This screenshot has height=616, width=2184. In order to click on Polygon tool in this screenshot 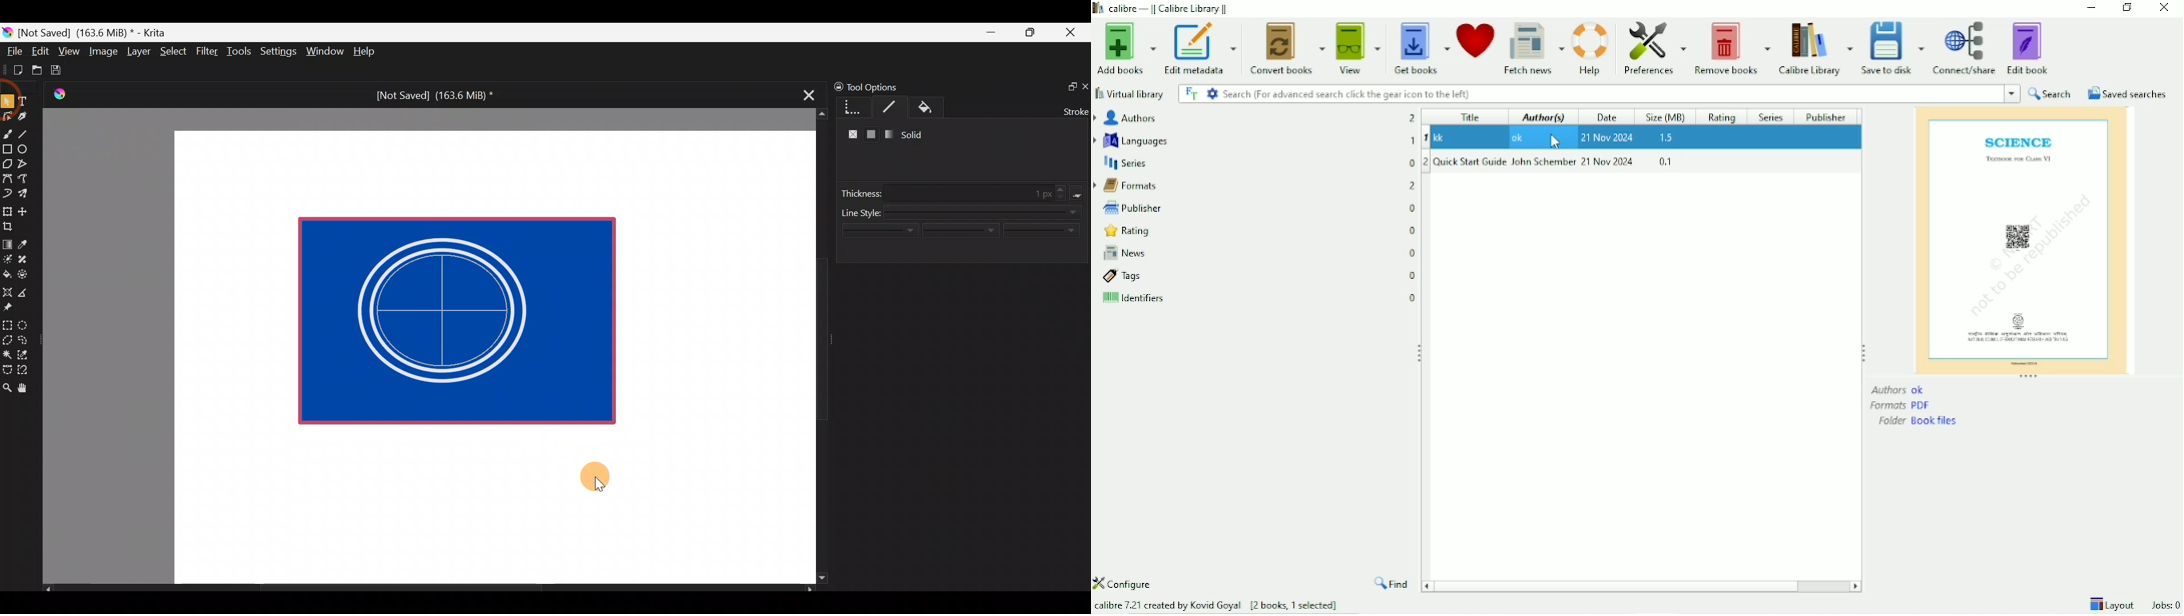, I will do `click(7, 164)`.